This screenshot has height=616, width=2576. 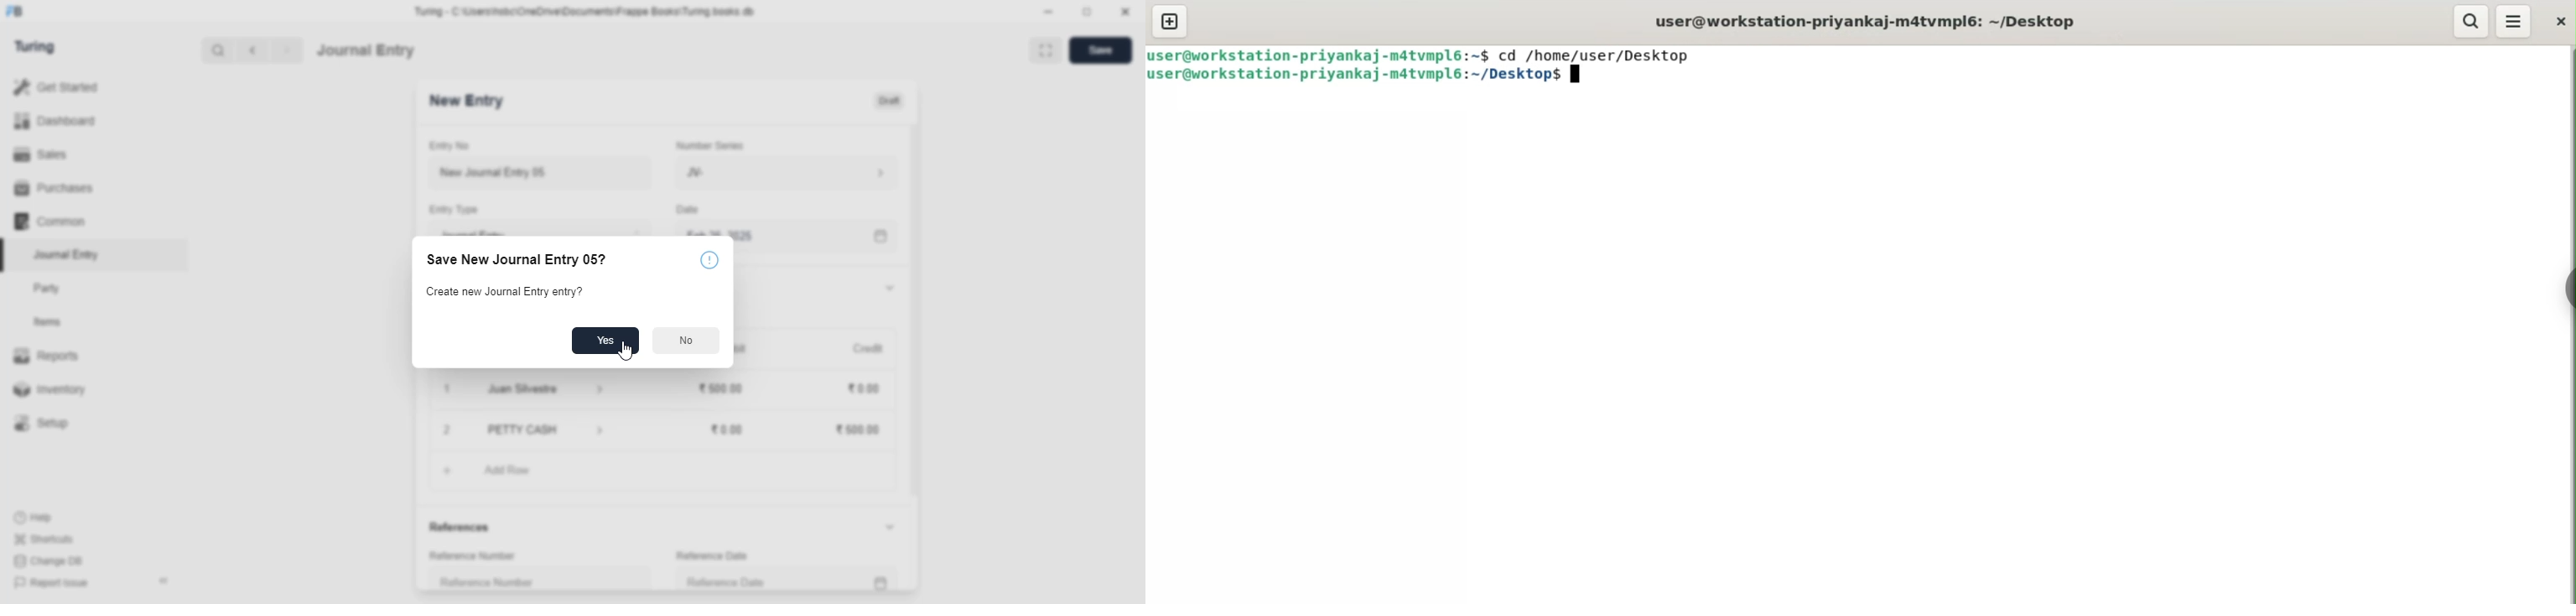 What do you see at coordinates (880, 580) in the screenshot?
I see `calendar icon` at bounding box center [880, 580].